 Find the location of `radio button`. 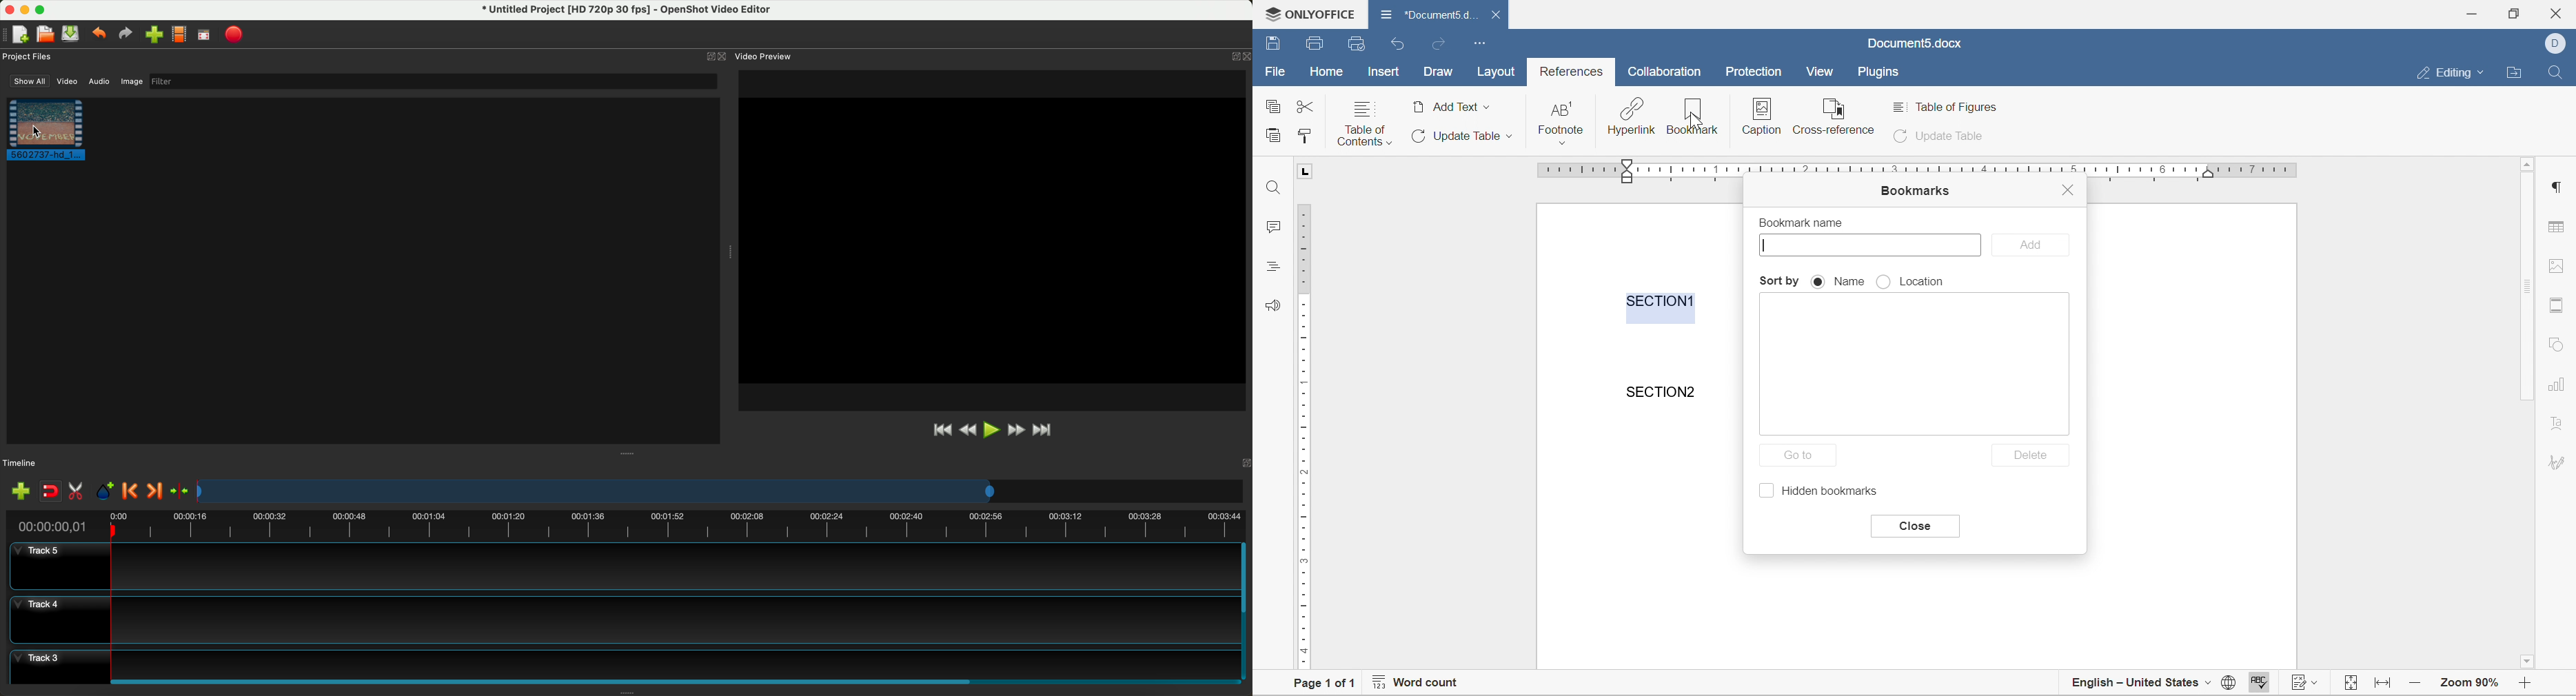

radio button is located at coordinates (1885, 283).